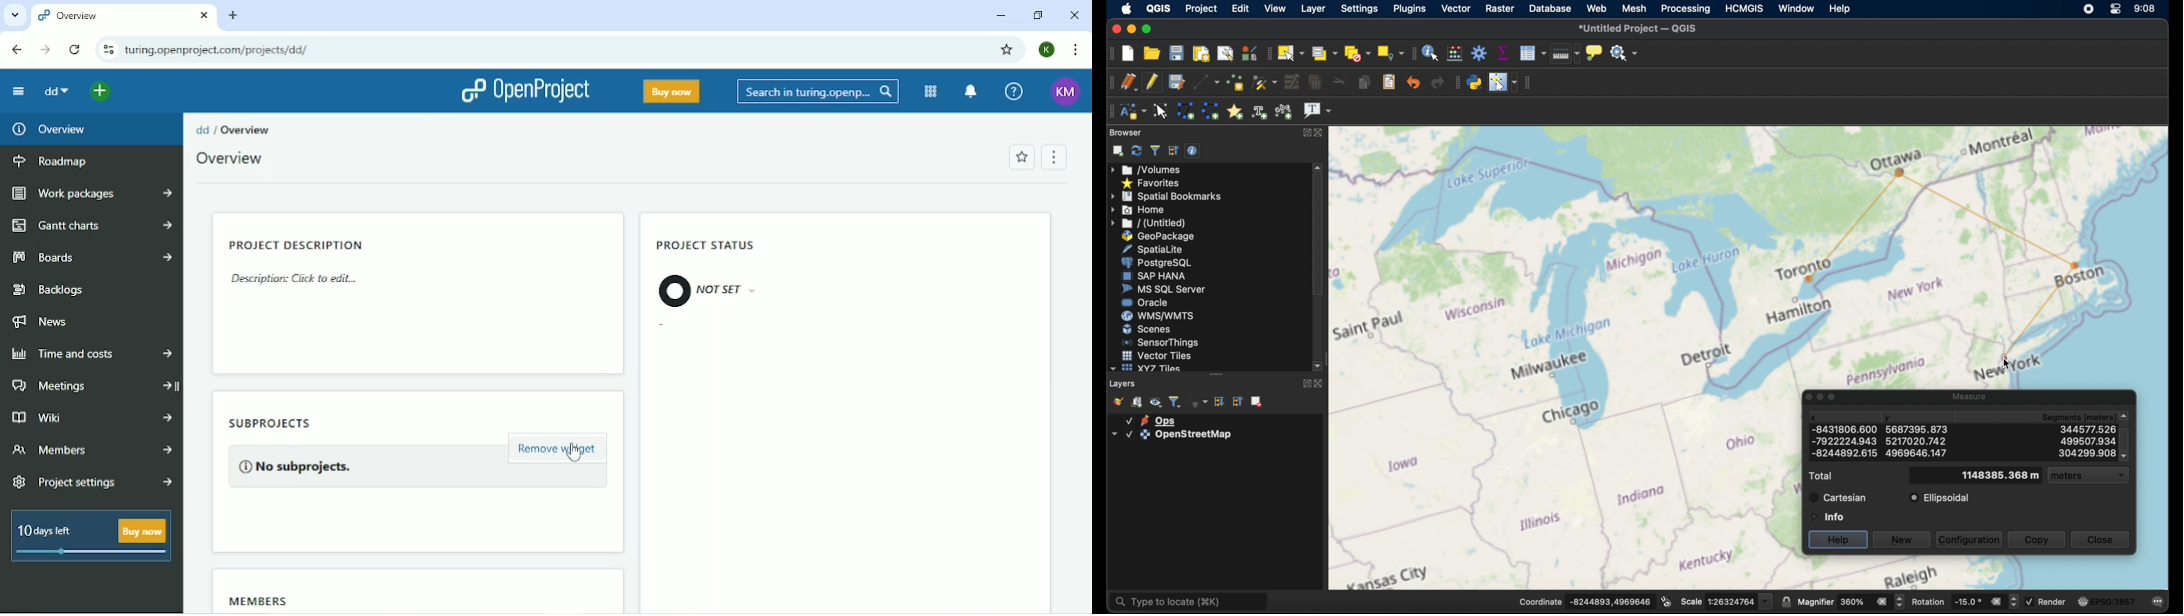  Describe the element at coordinates (1147, 223) in the screenshot. I see `untitled menu` at that location.